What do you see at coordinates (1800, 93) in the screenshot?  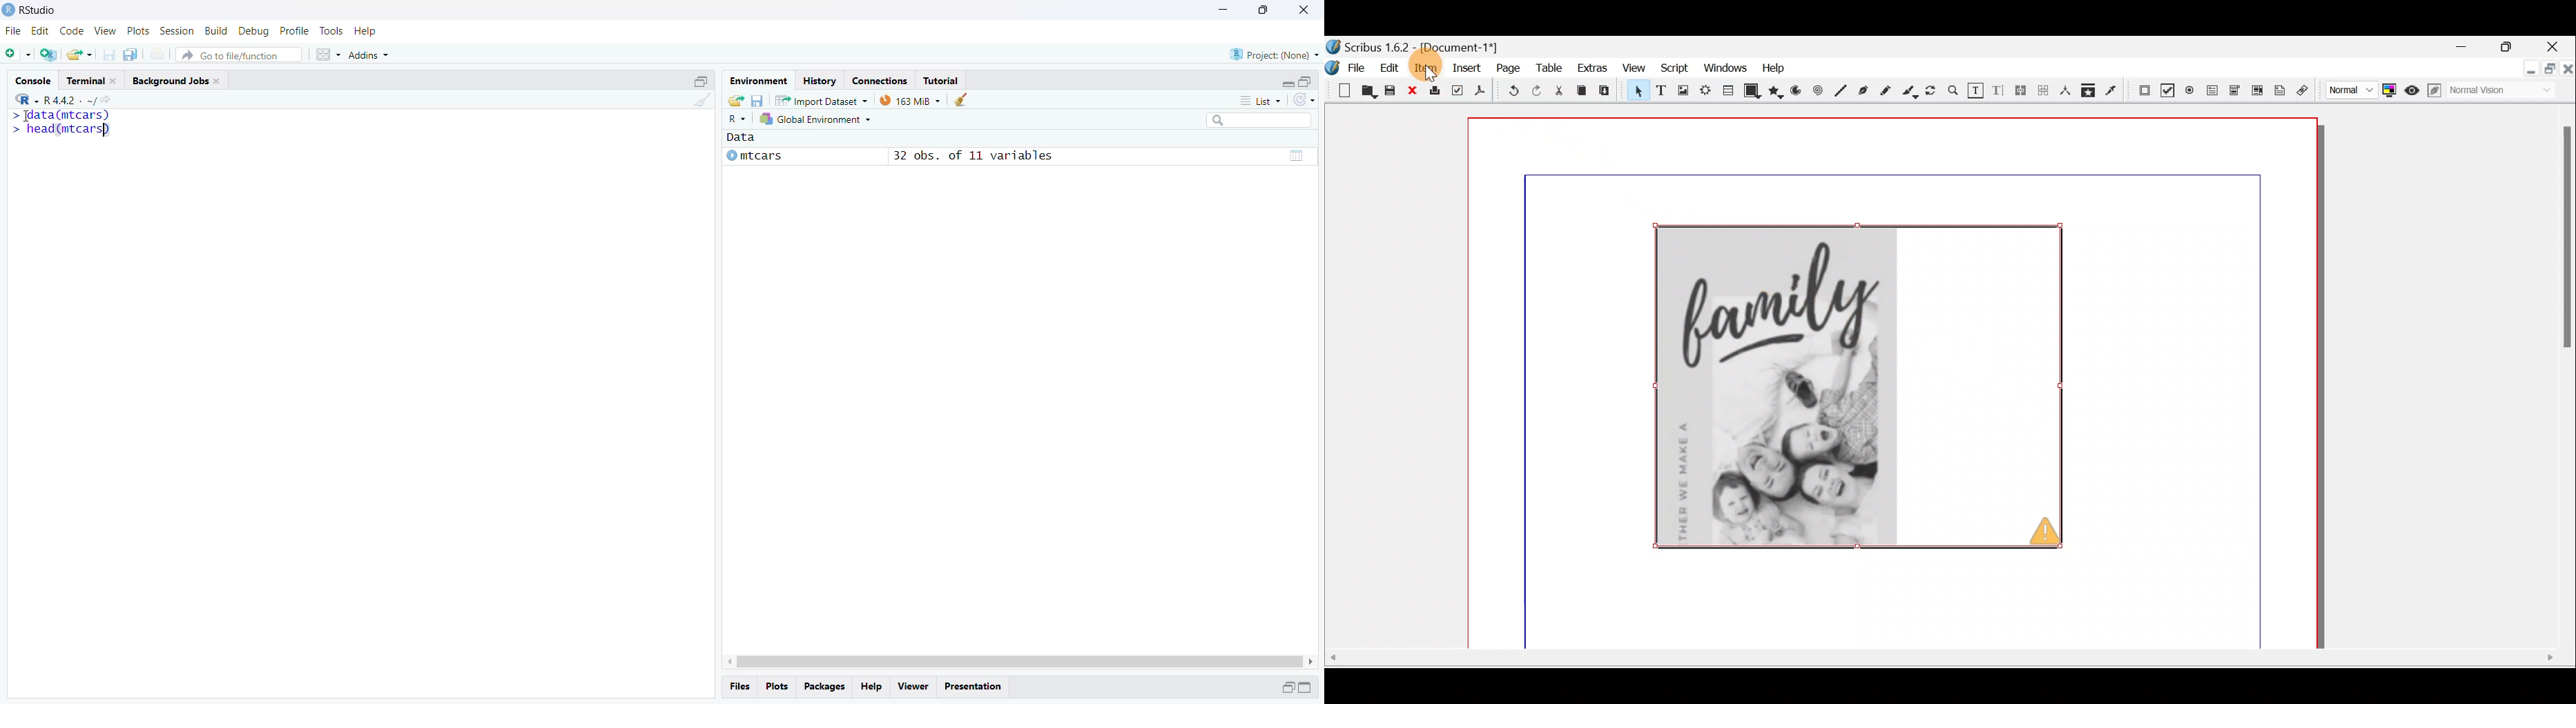 I see `Arc` at bounding box center [1800, 93].